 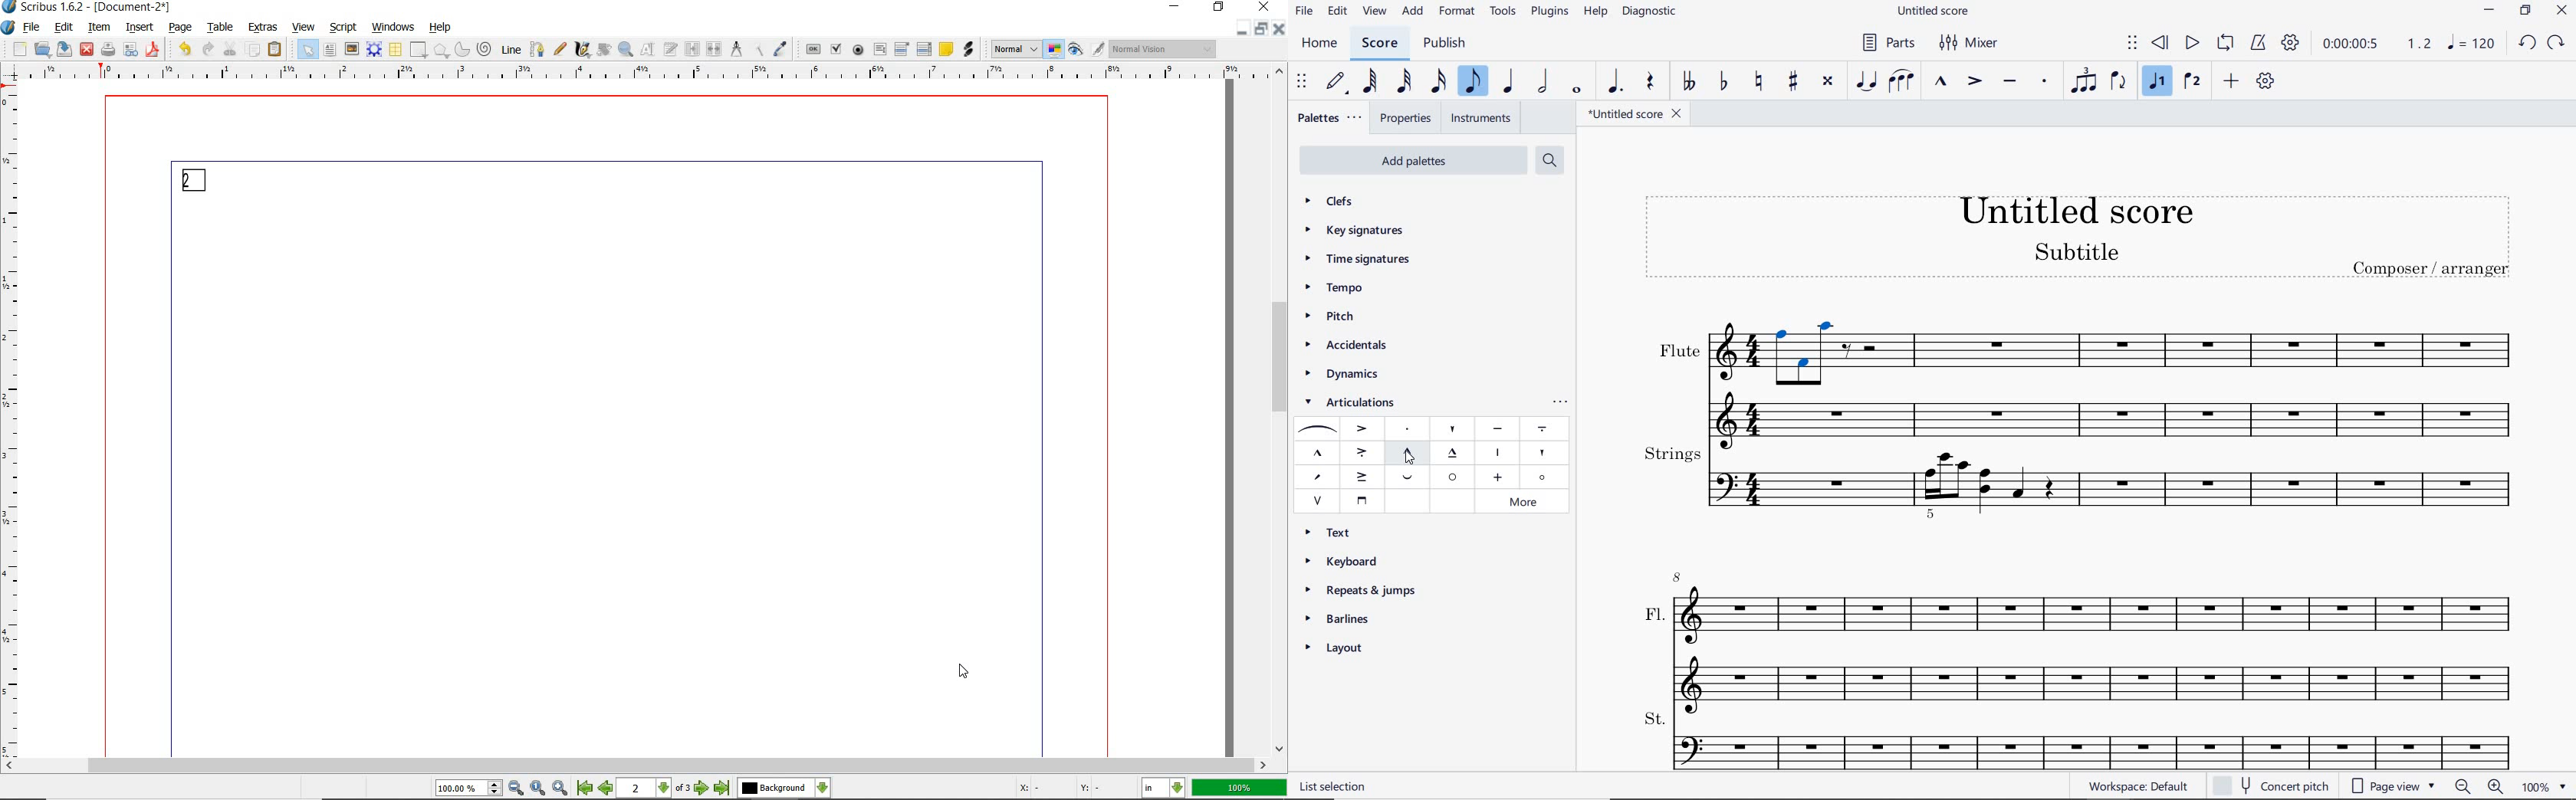 I want to click on close, so click(x=2564, y=12).